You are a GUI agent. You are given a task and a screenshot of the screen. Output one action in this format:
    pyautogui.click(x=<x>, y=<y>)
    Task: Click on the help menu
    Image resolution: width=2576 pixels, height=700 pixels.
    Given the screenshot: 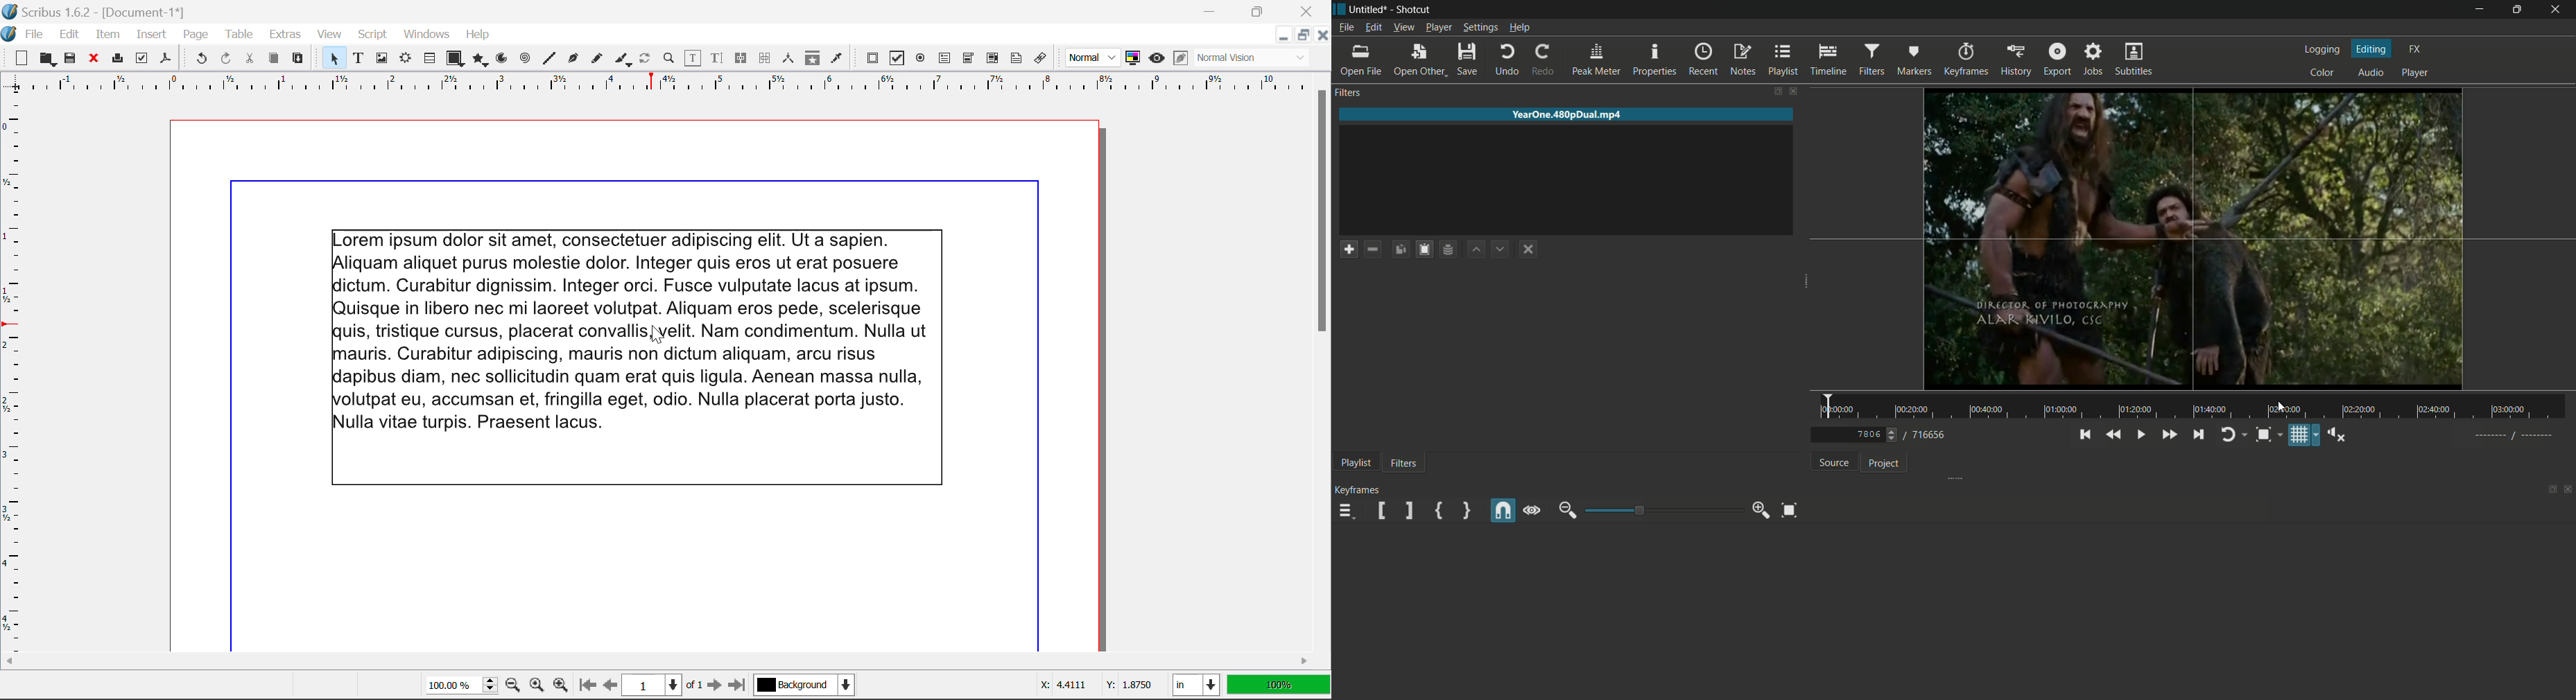 What is the action you would take?
    pyautogui.click(x=1519, y=27)
    